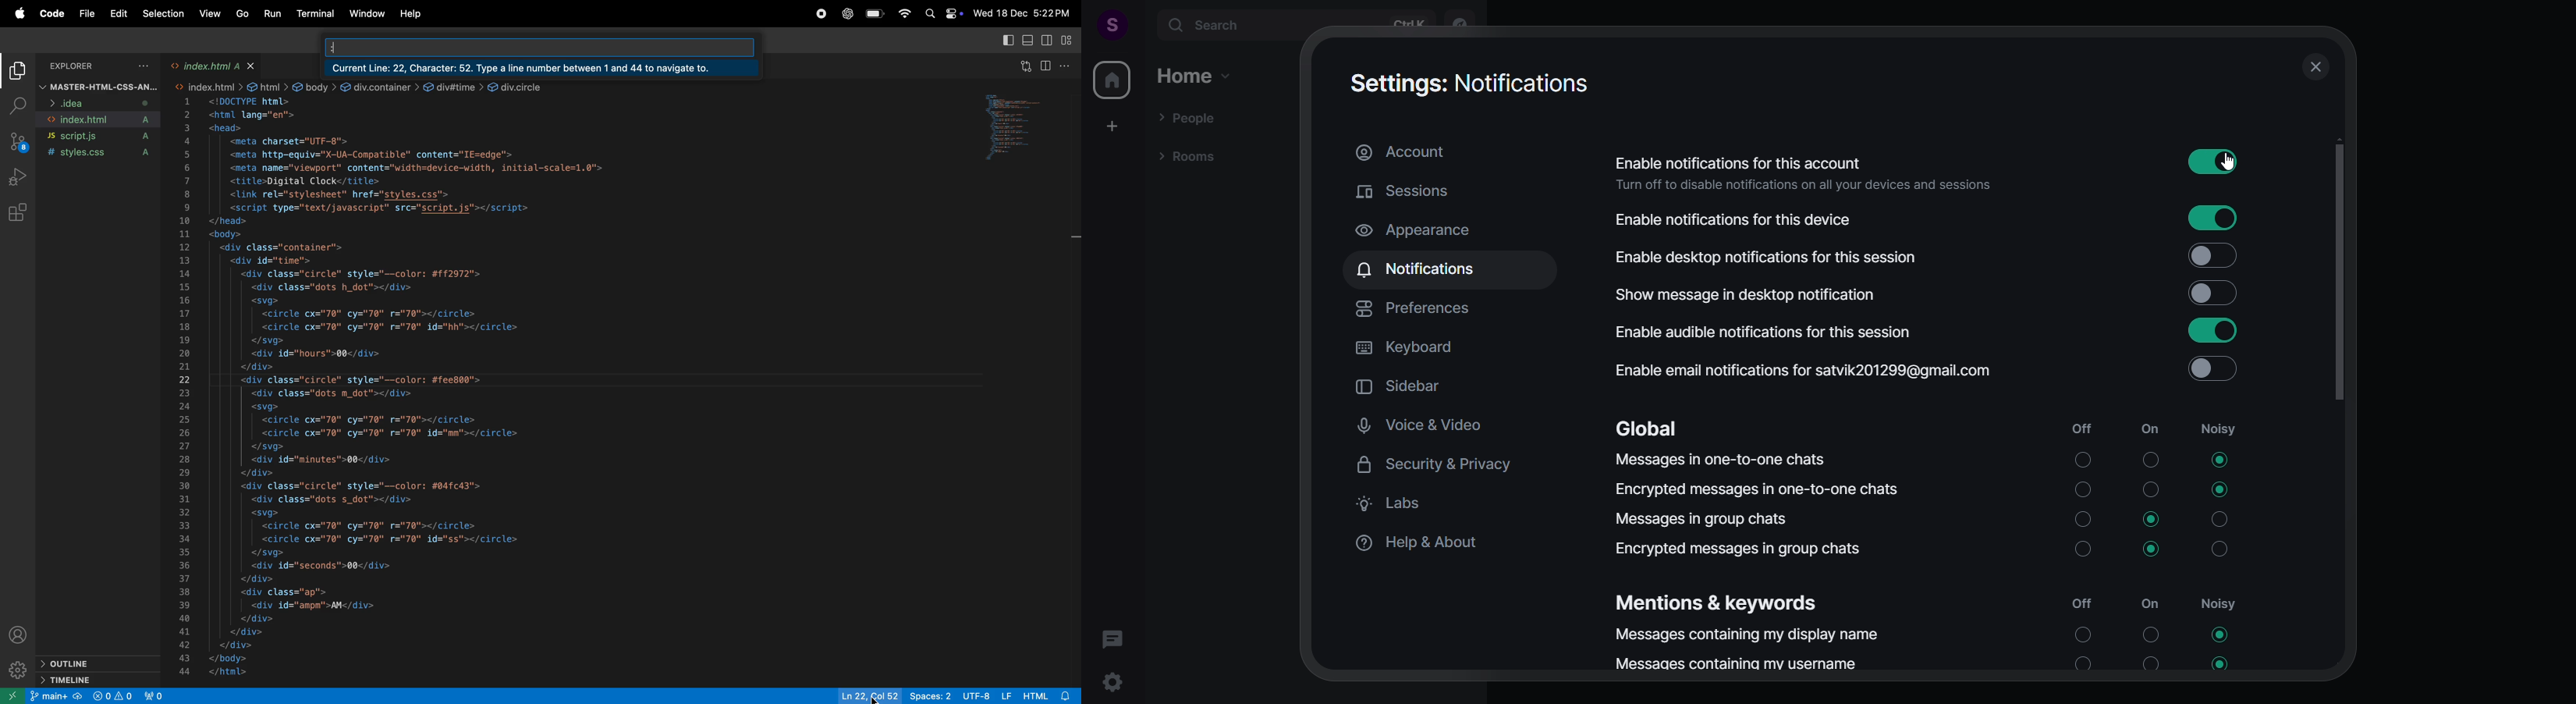 This screenshot has width=2576, height=728. Describe the element at coordinates (1007, 41) in the screenshot. I see `primary side bar` at that location.